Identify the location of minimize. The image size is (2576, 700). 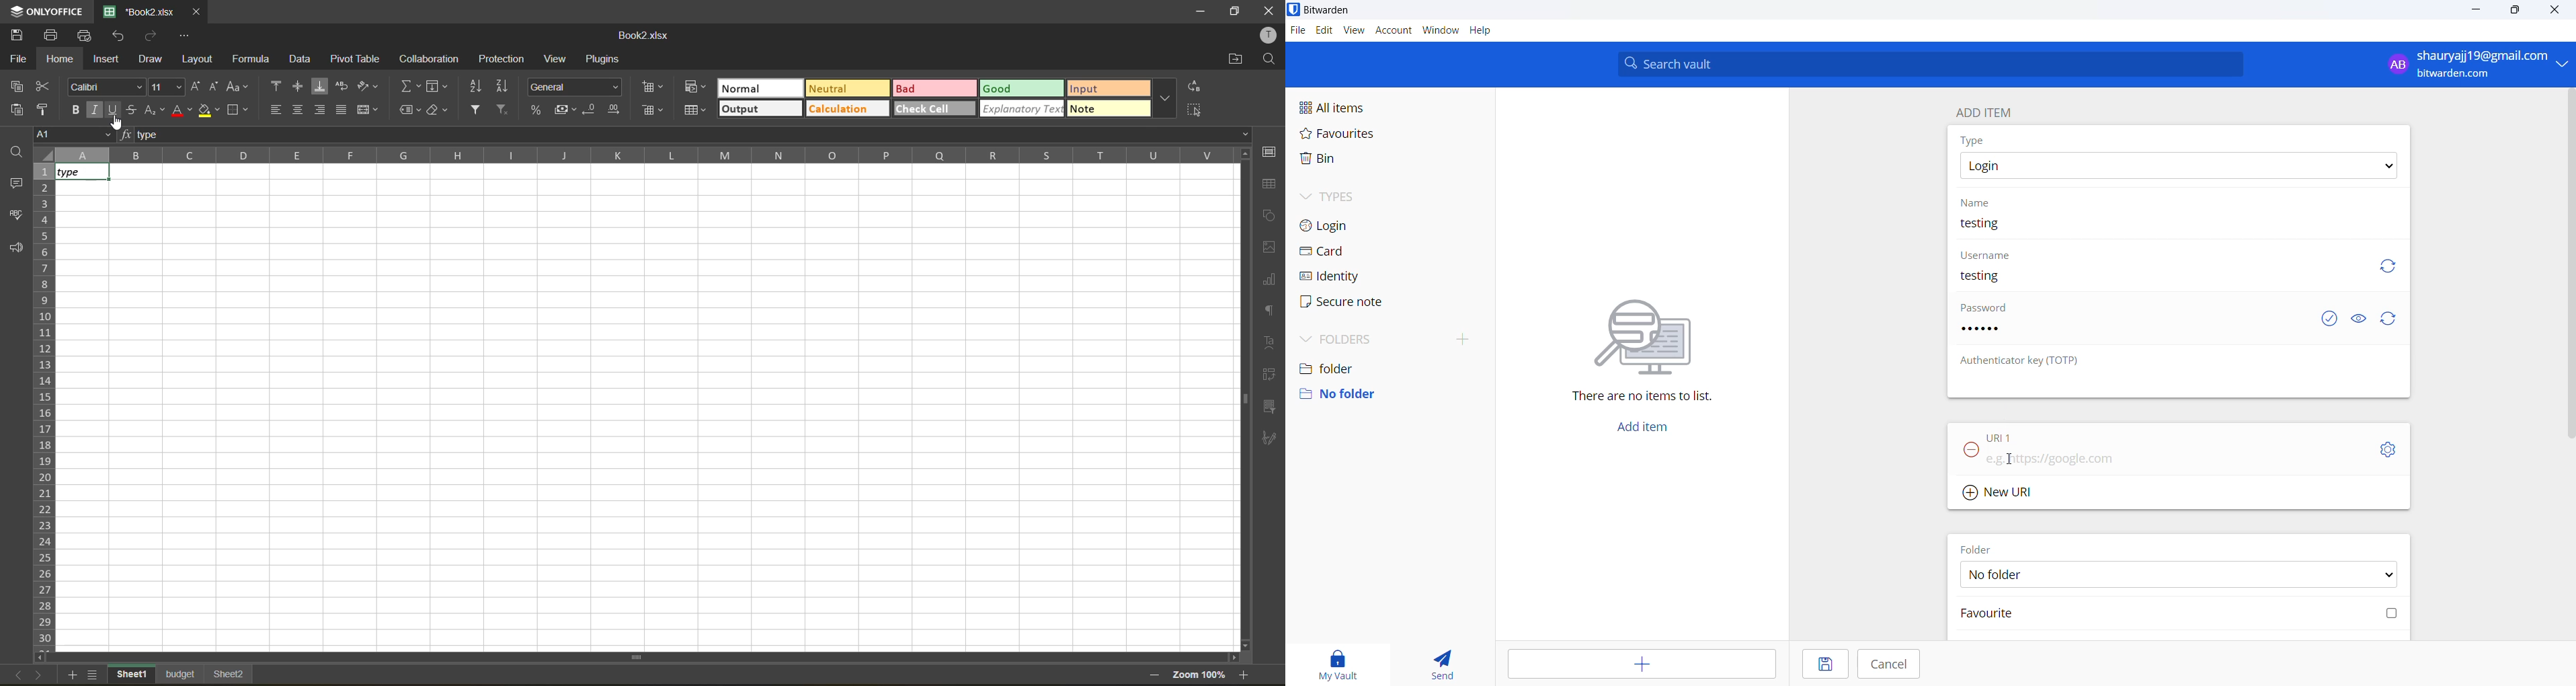
(1195, 10).